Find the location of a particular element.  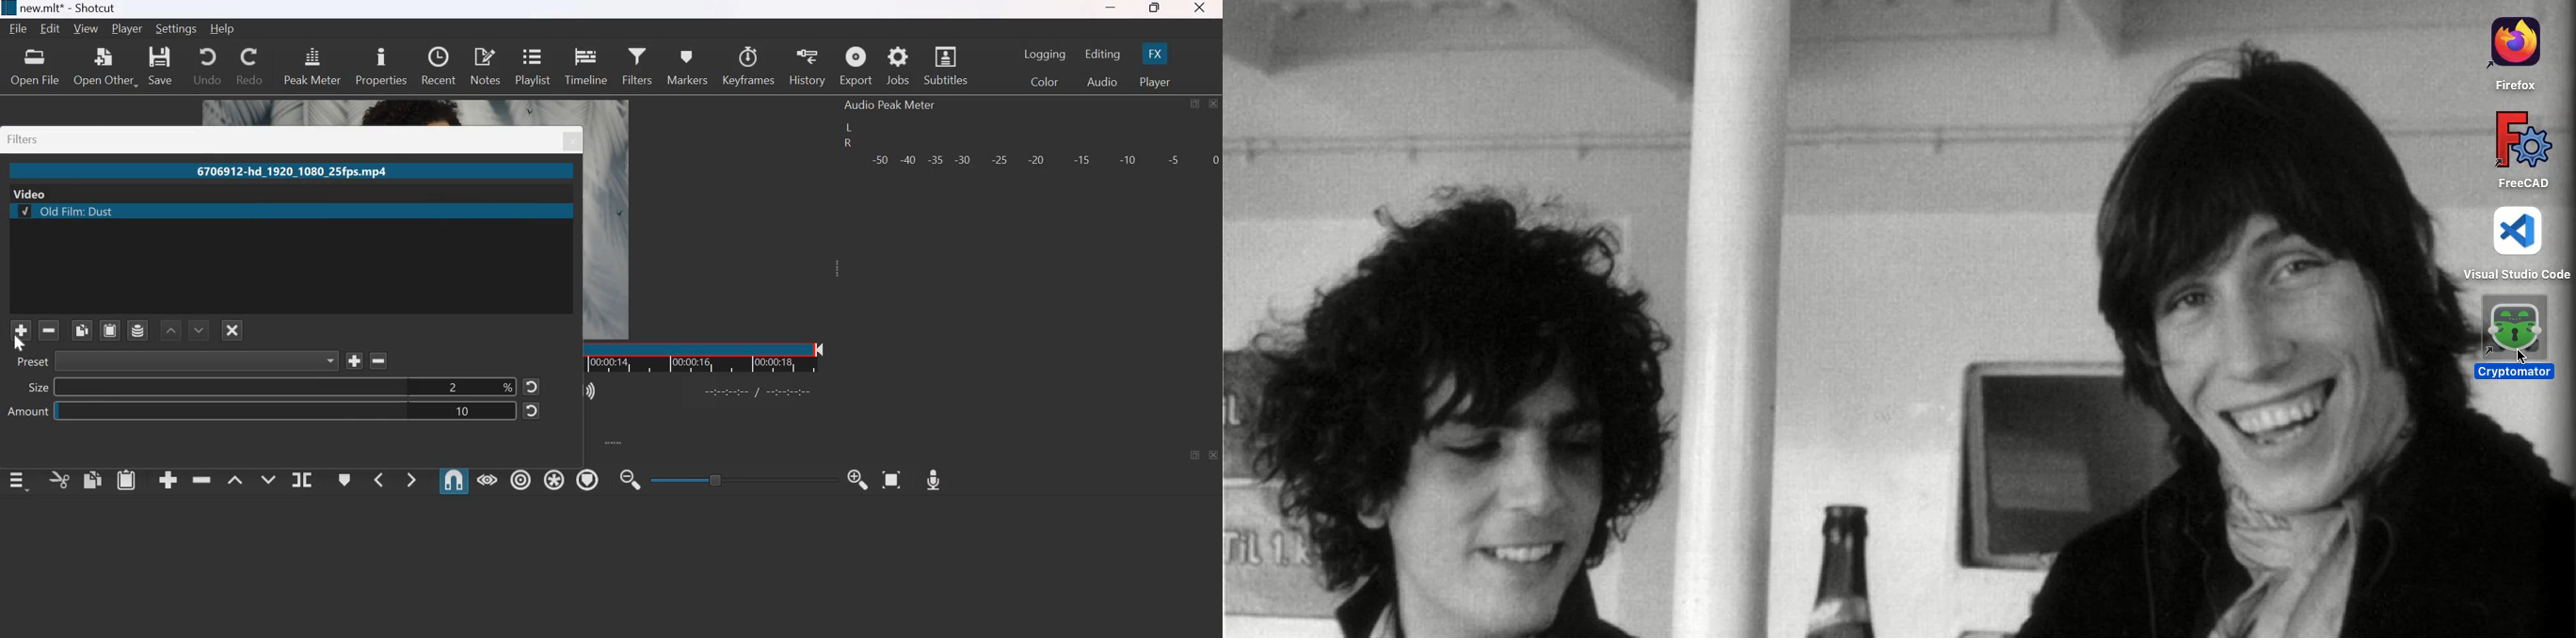

filters is located at coordinates (24, 139).